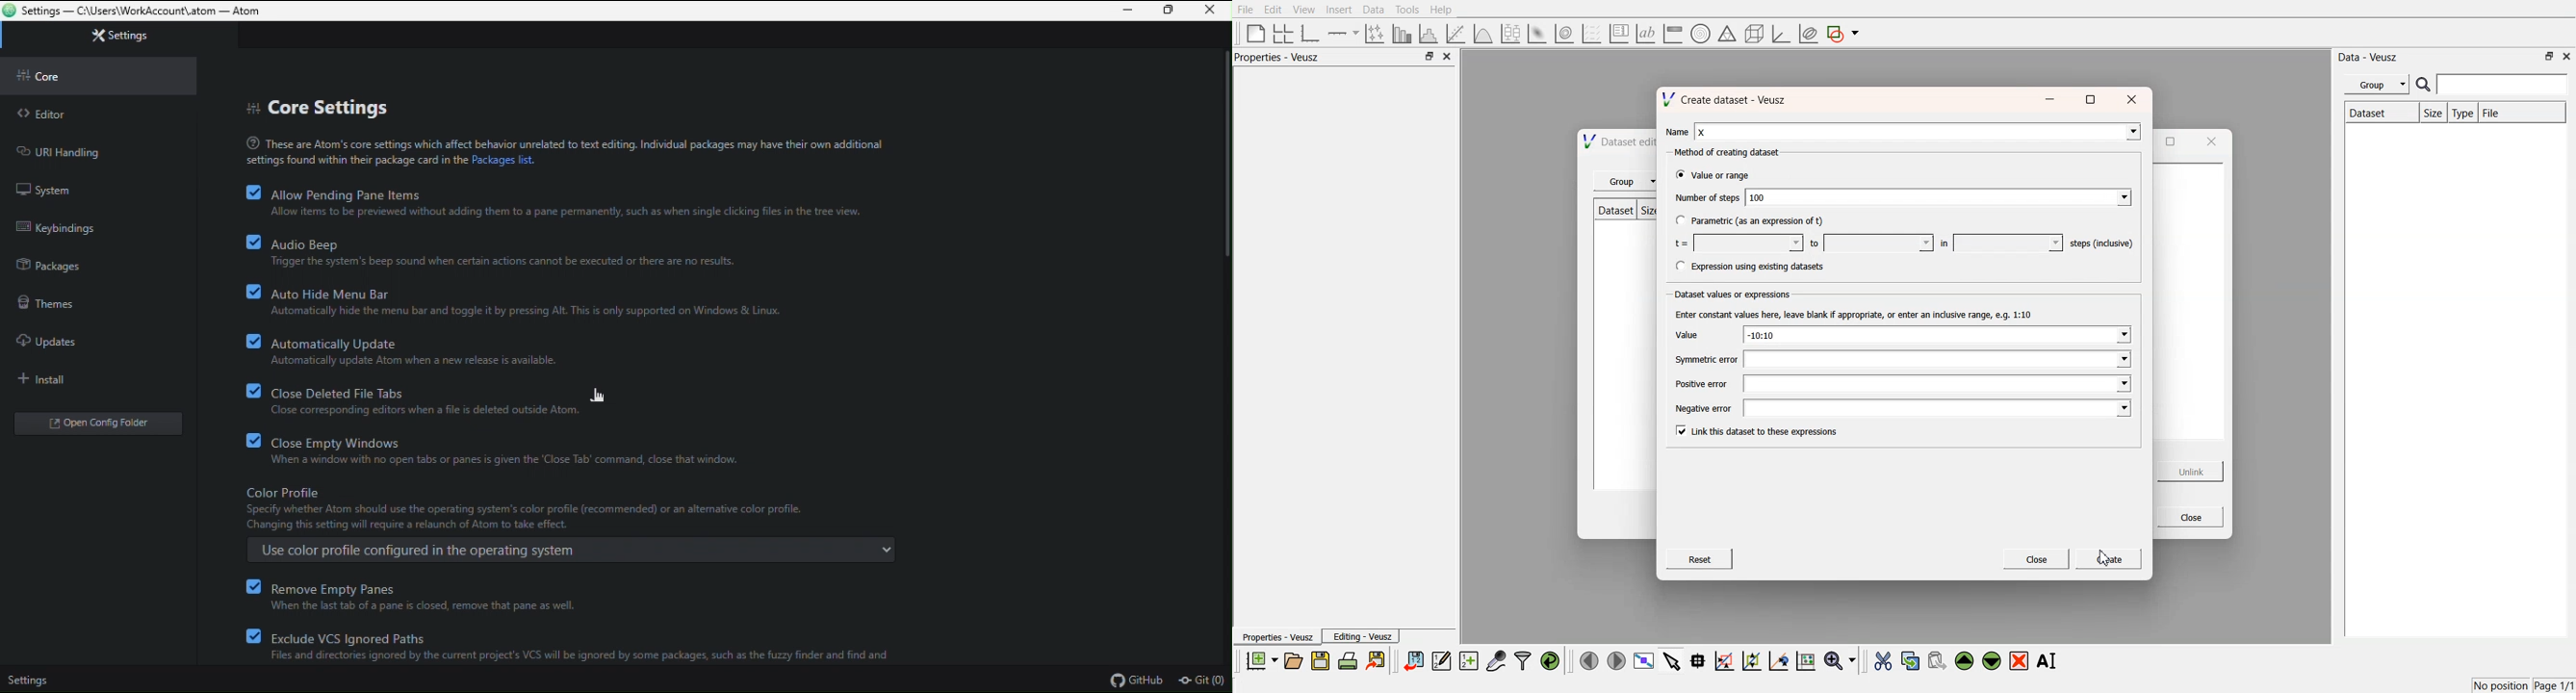  I want to click on File, so click(1246, 10).